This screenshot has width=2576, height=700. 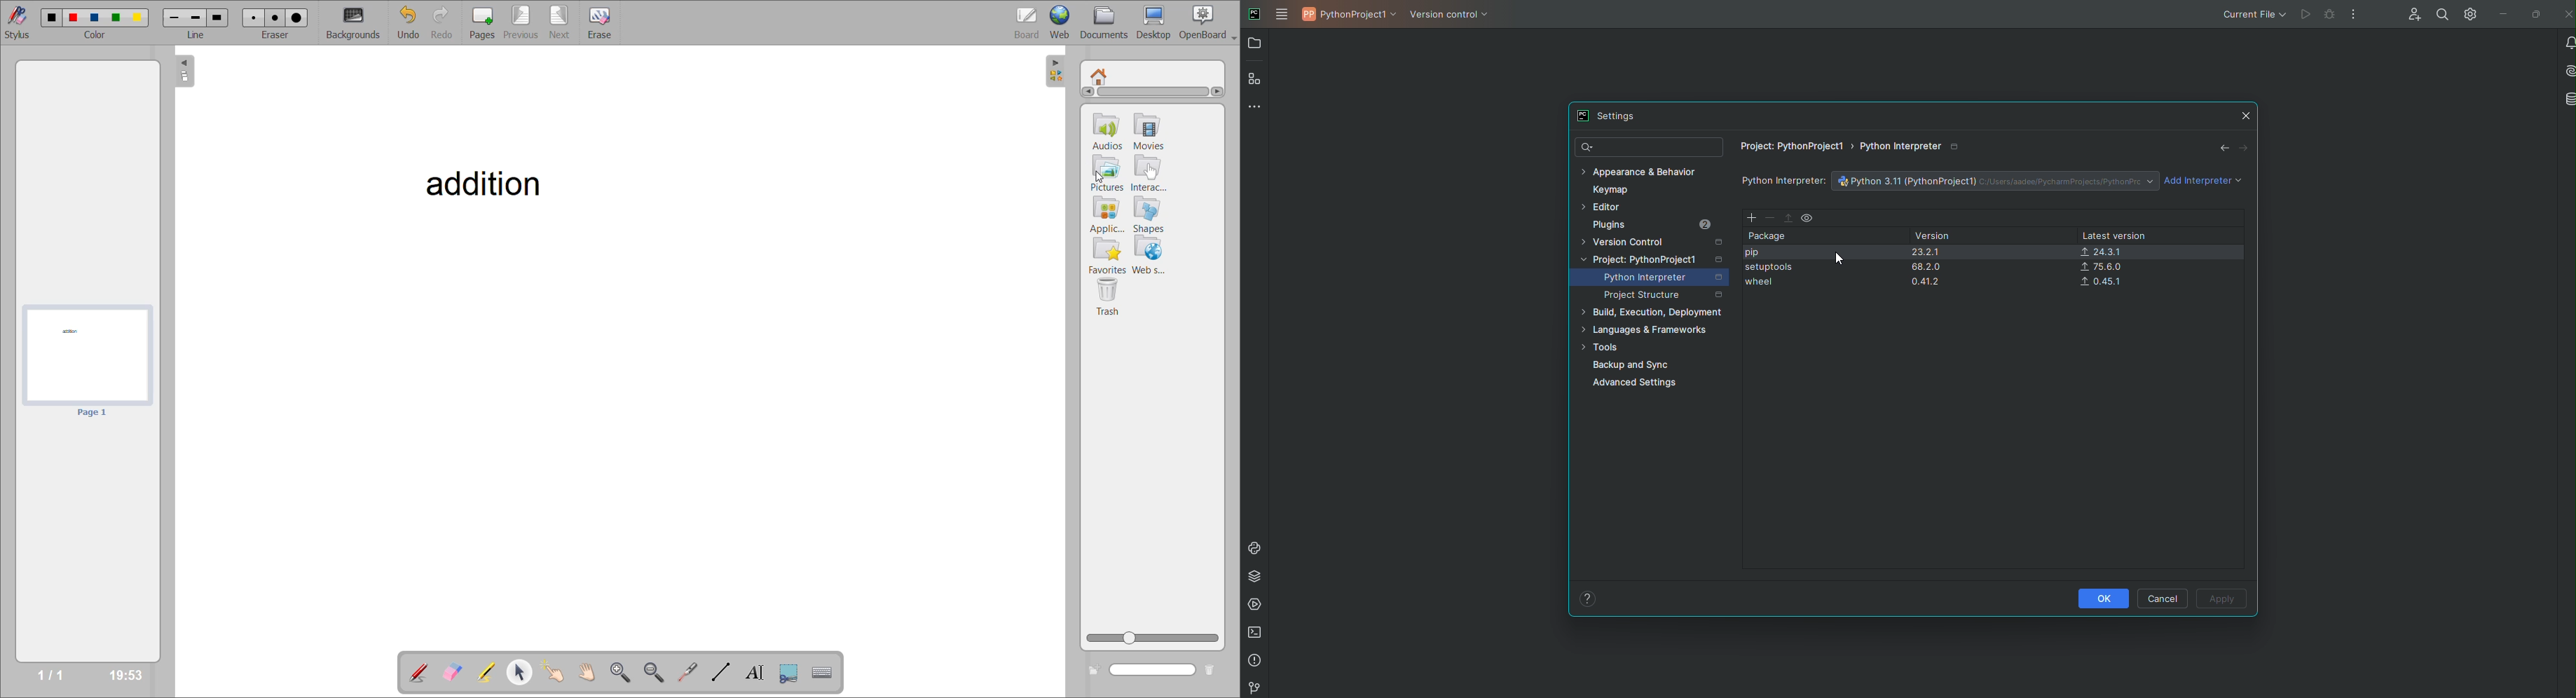 What do you see at coordinates (2566, 13) in the screenshot?
I see `Close` at bounding box center [2566, 13].